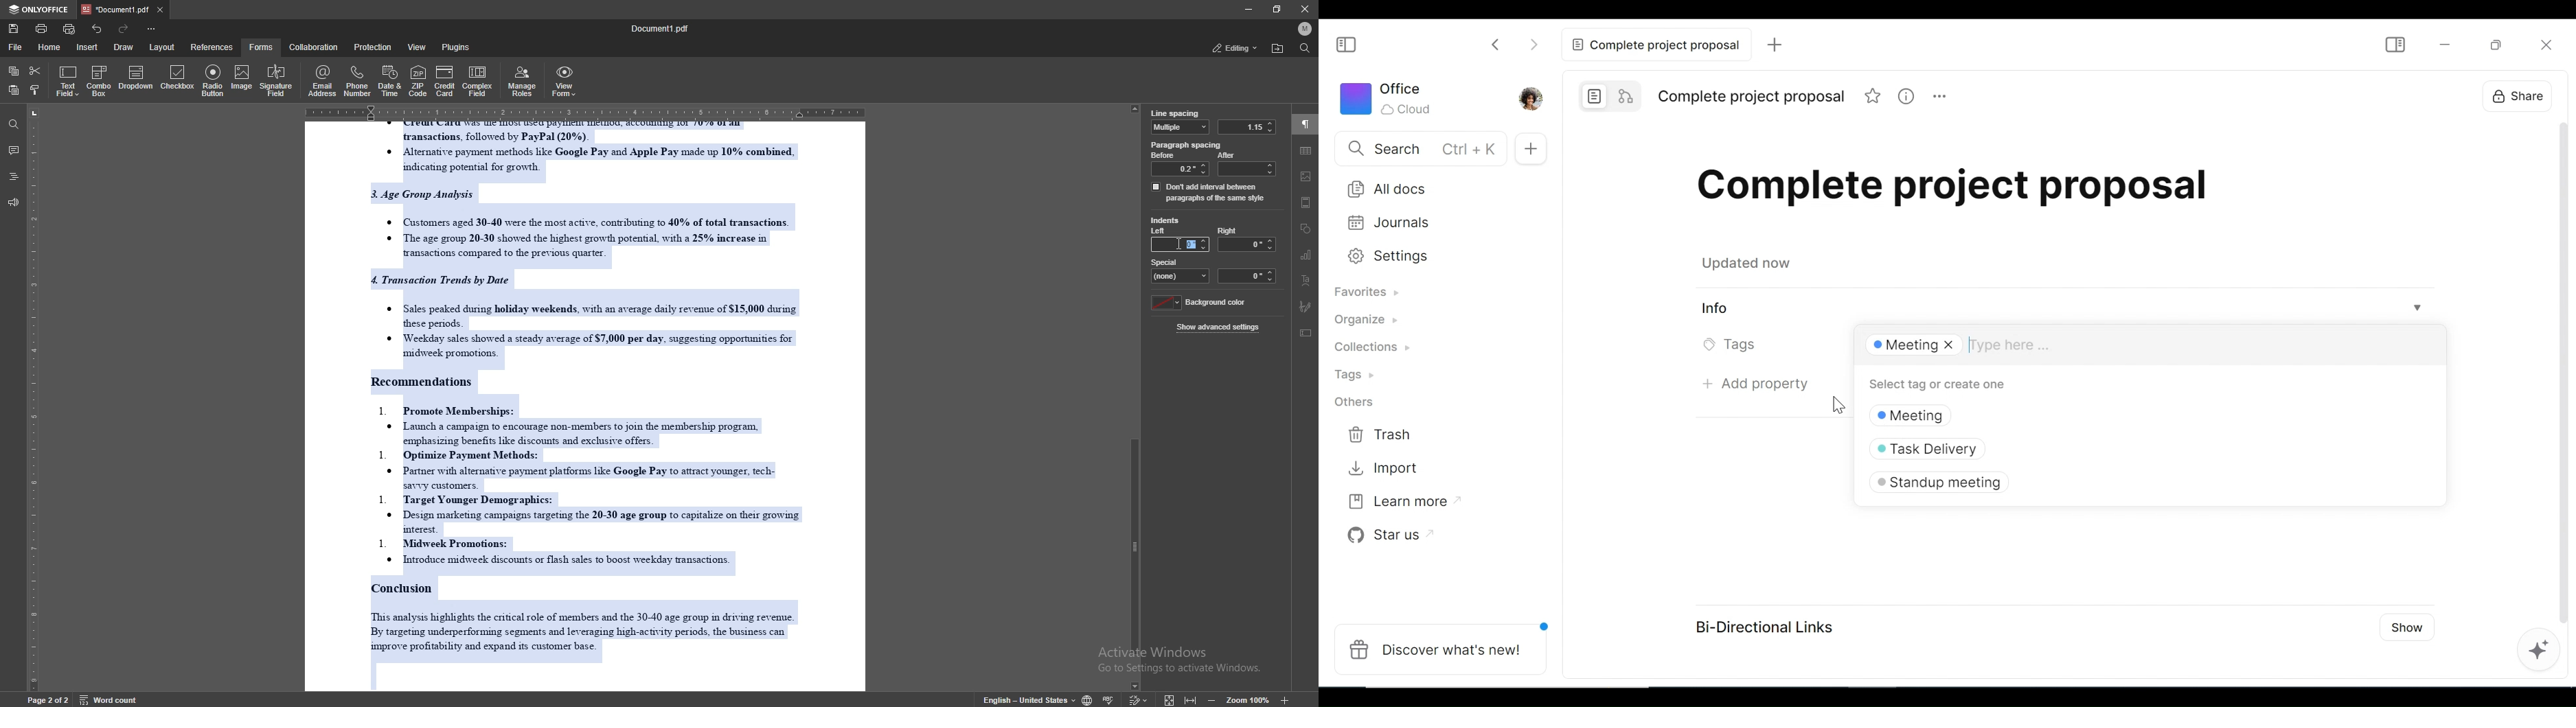 This screenshot has height=728, width=2576. Describe the element at coordinates (418, 47) in the screenshot. I see `view` at that location.